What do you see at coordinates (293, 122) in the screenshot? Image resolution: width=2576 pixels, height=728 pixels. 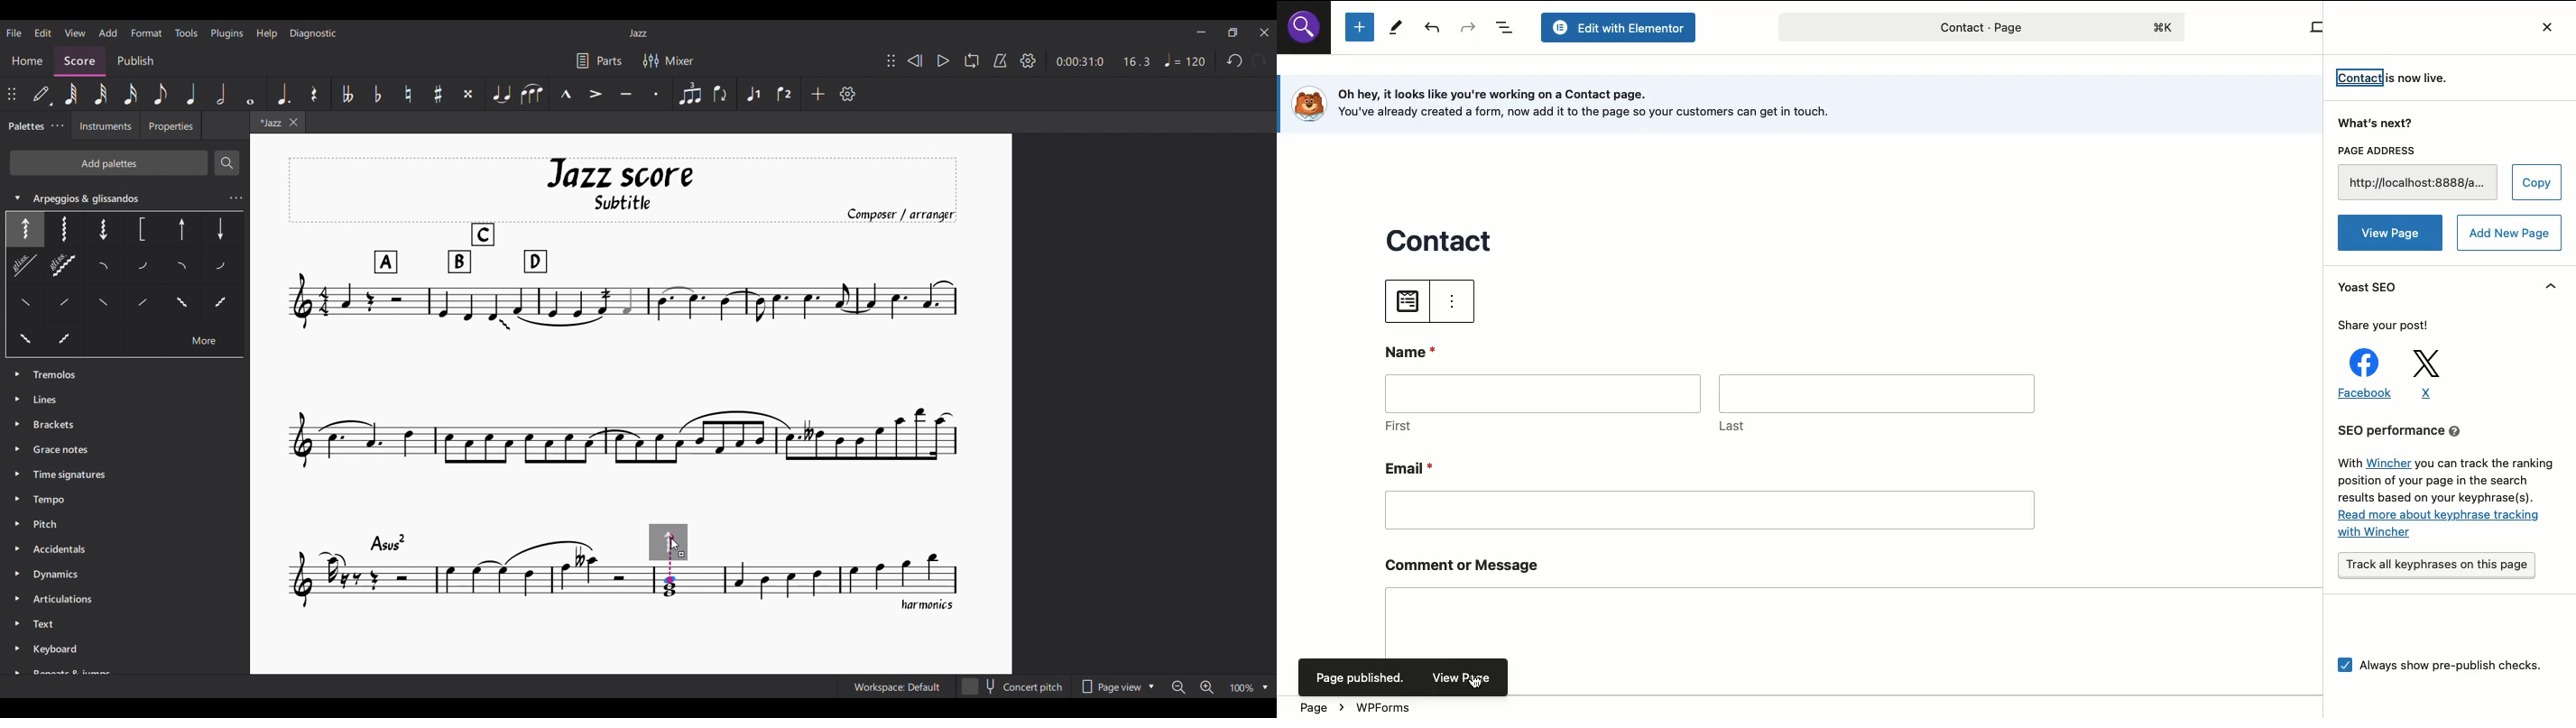 I see `Close tab` at bounding box center [293, 122].